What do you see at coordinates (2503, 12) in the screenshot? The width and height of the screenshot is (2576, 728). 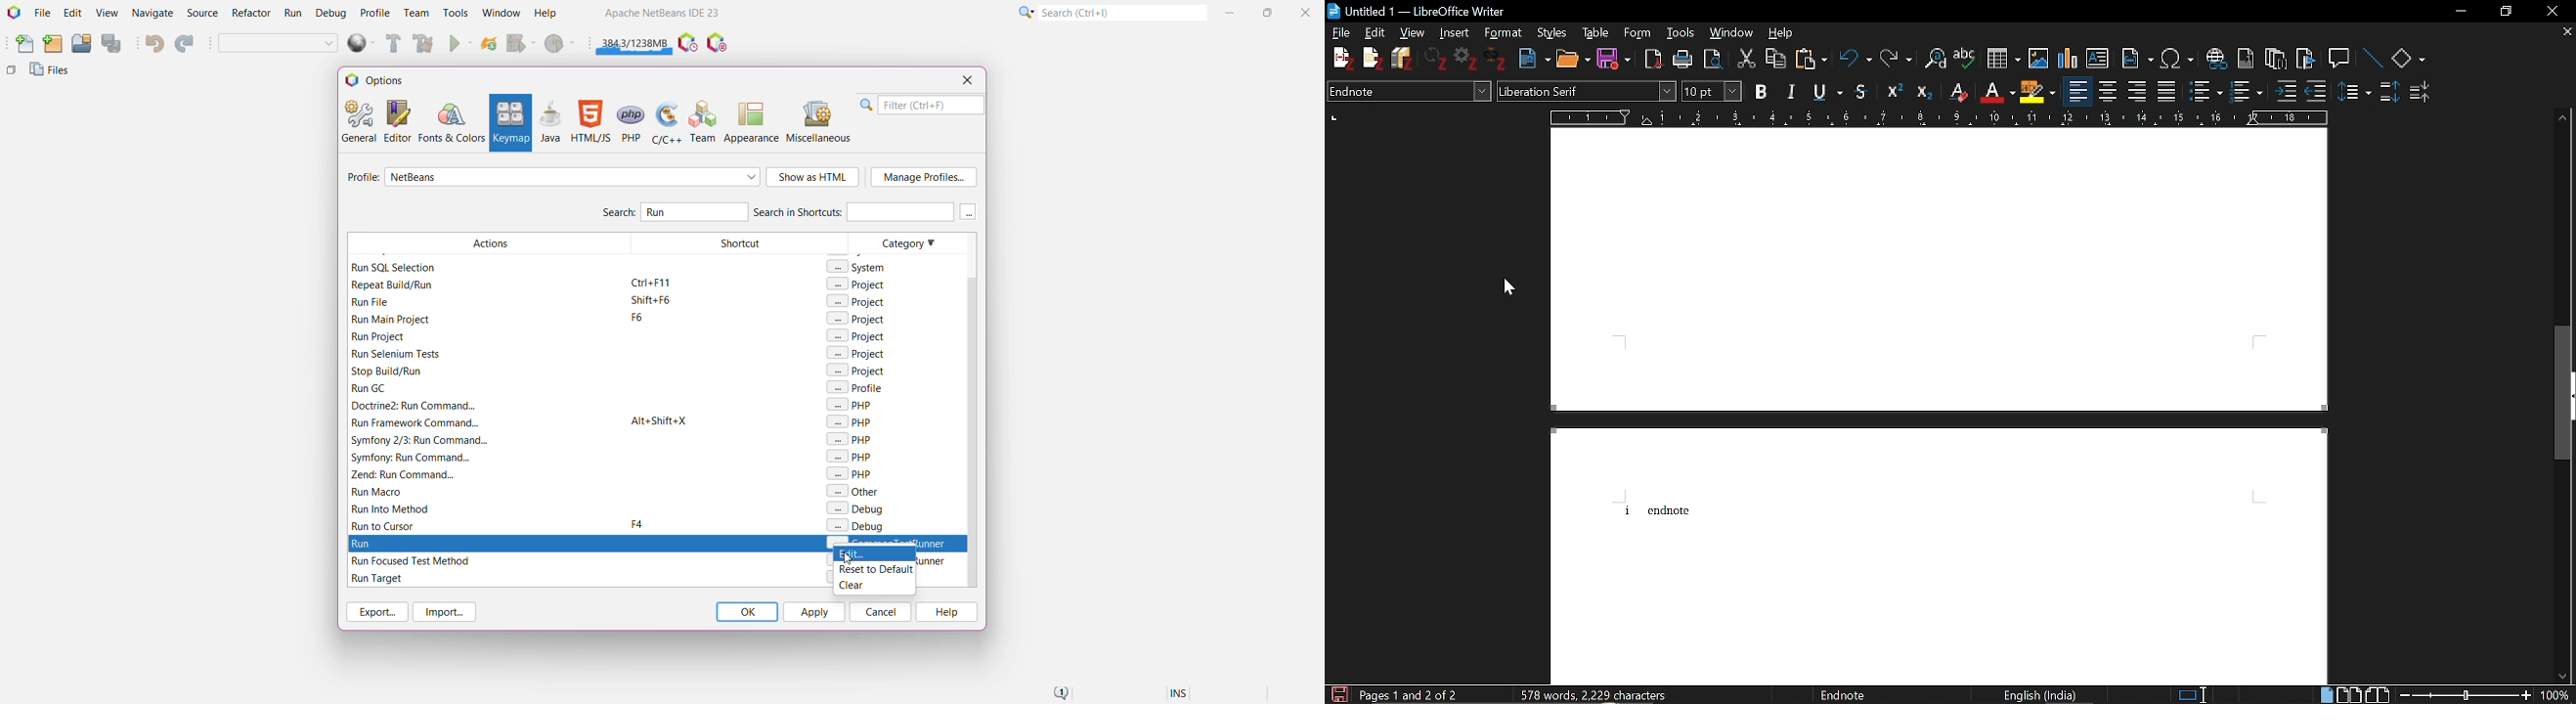 I see `Restore down` at bounding box center [2503, 12].